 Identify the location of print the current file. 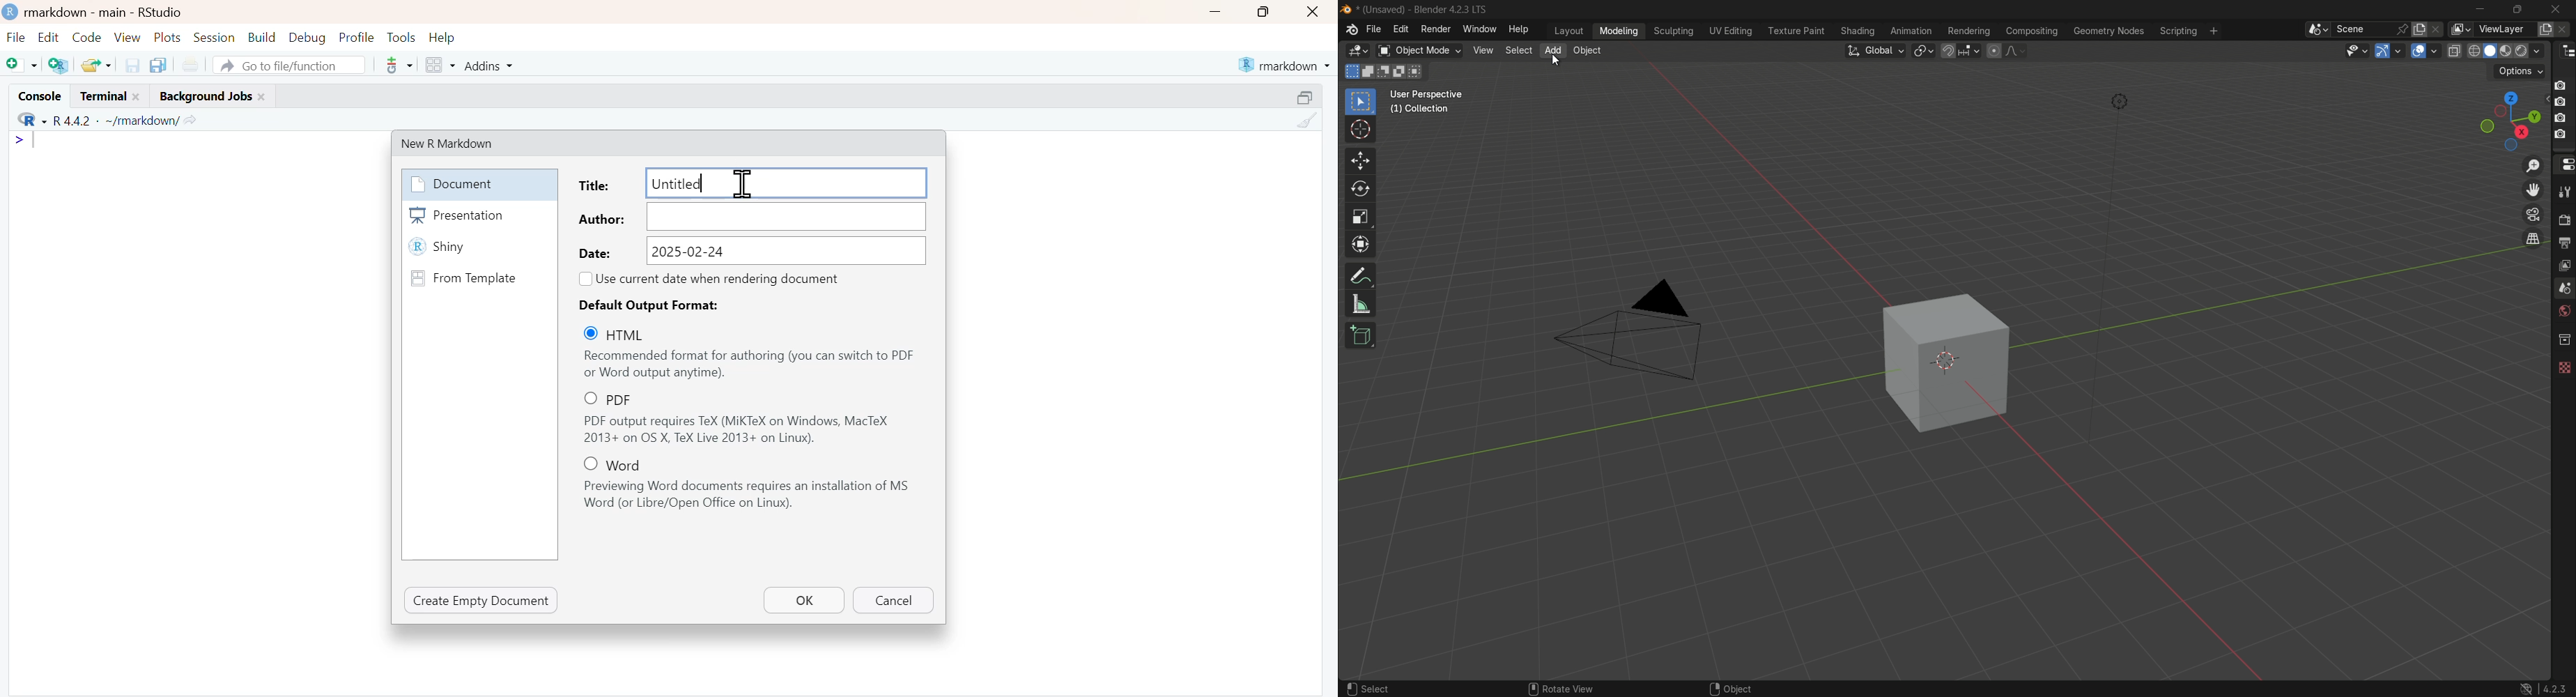
(190, 66).